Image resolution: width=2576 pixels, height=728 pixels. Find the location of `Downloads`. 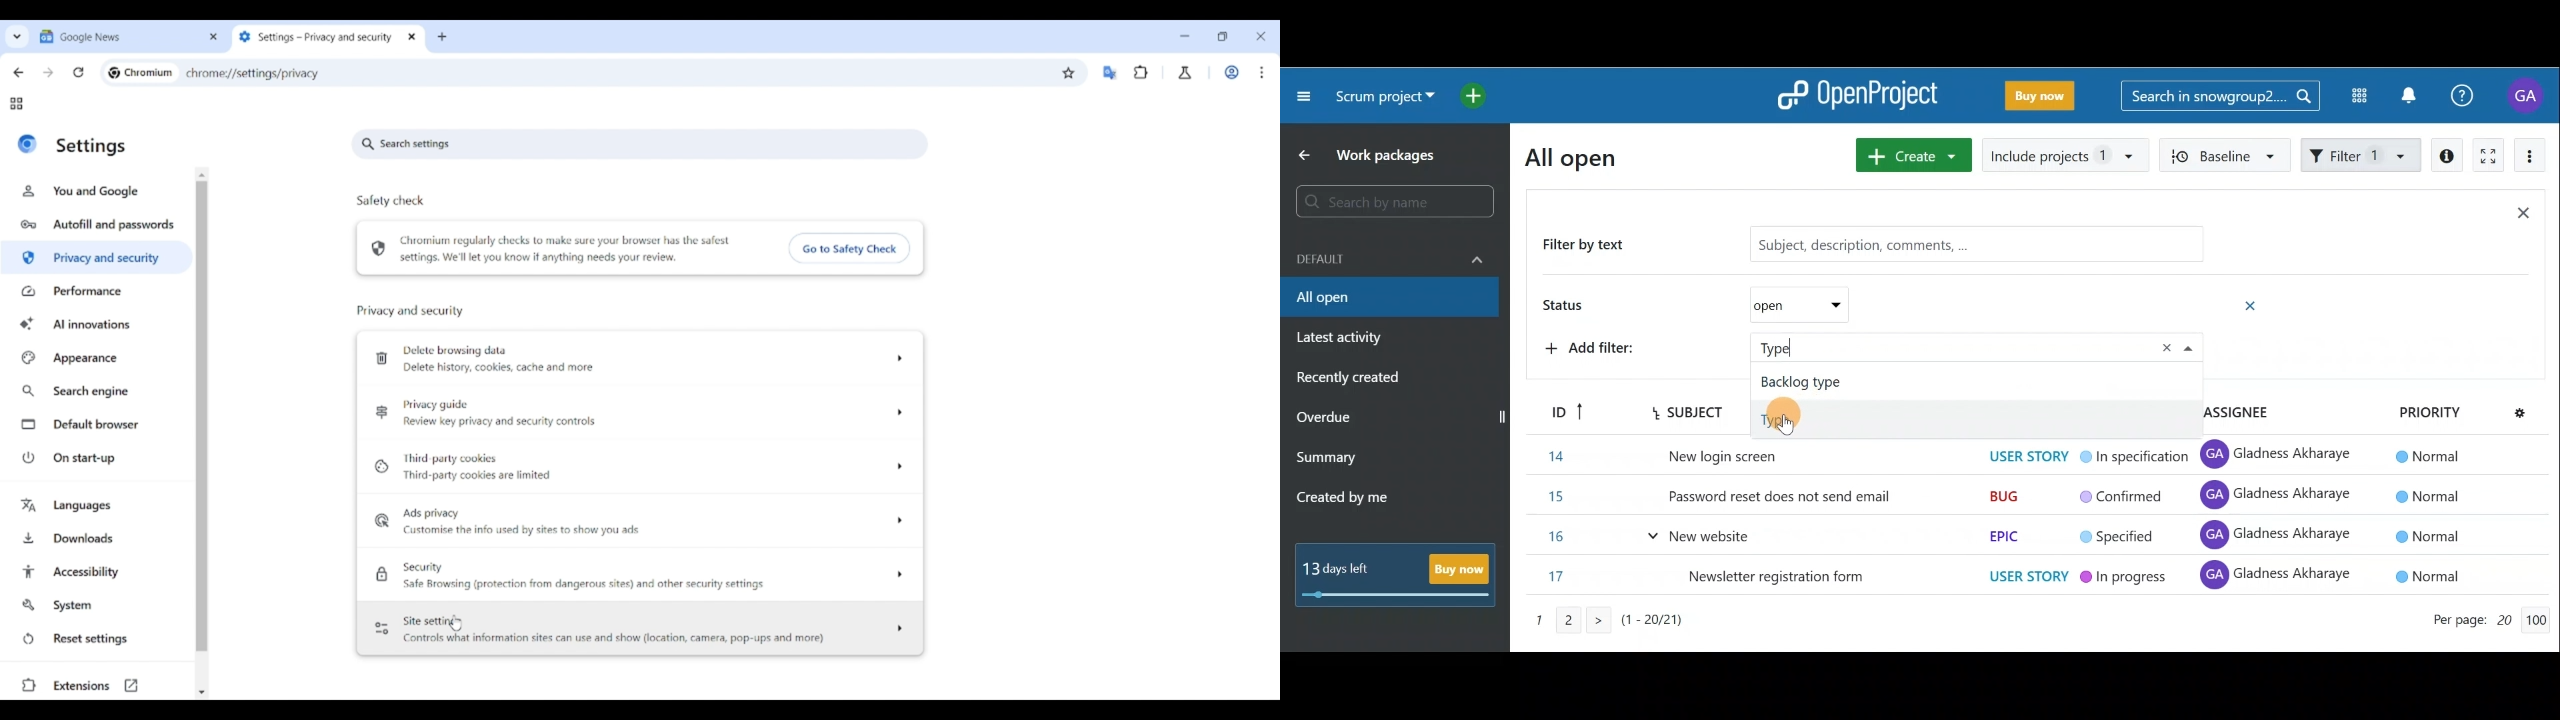

Downloads is located at coordinates (98, 537).